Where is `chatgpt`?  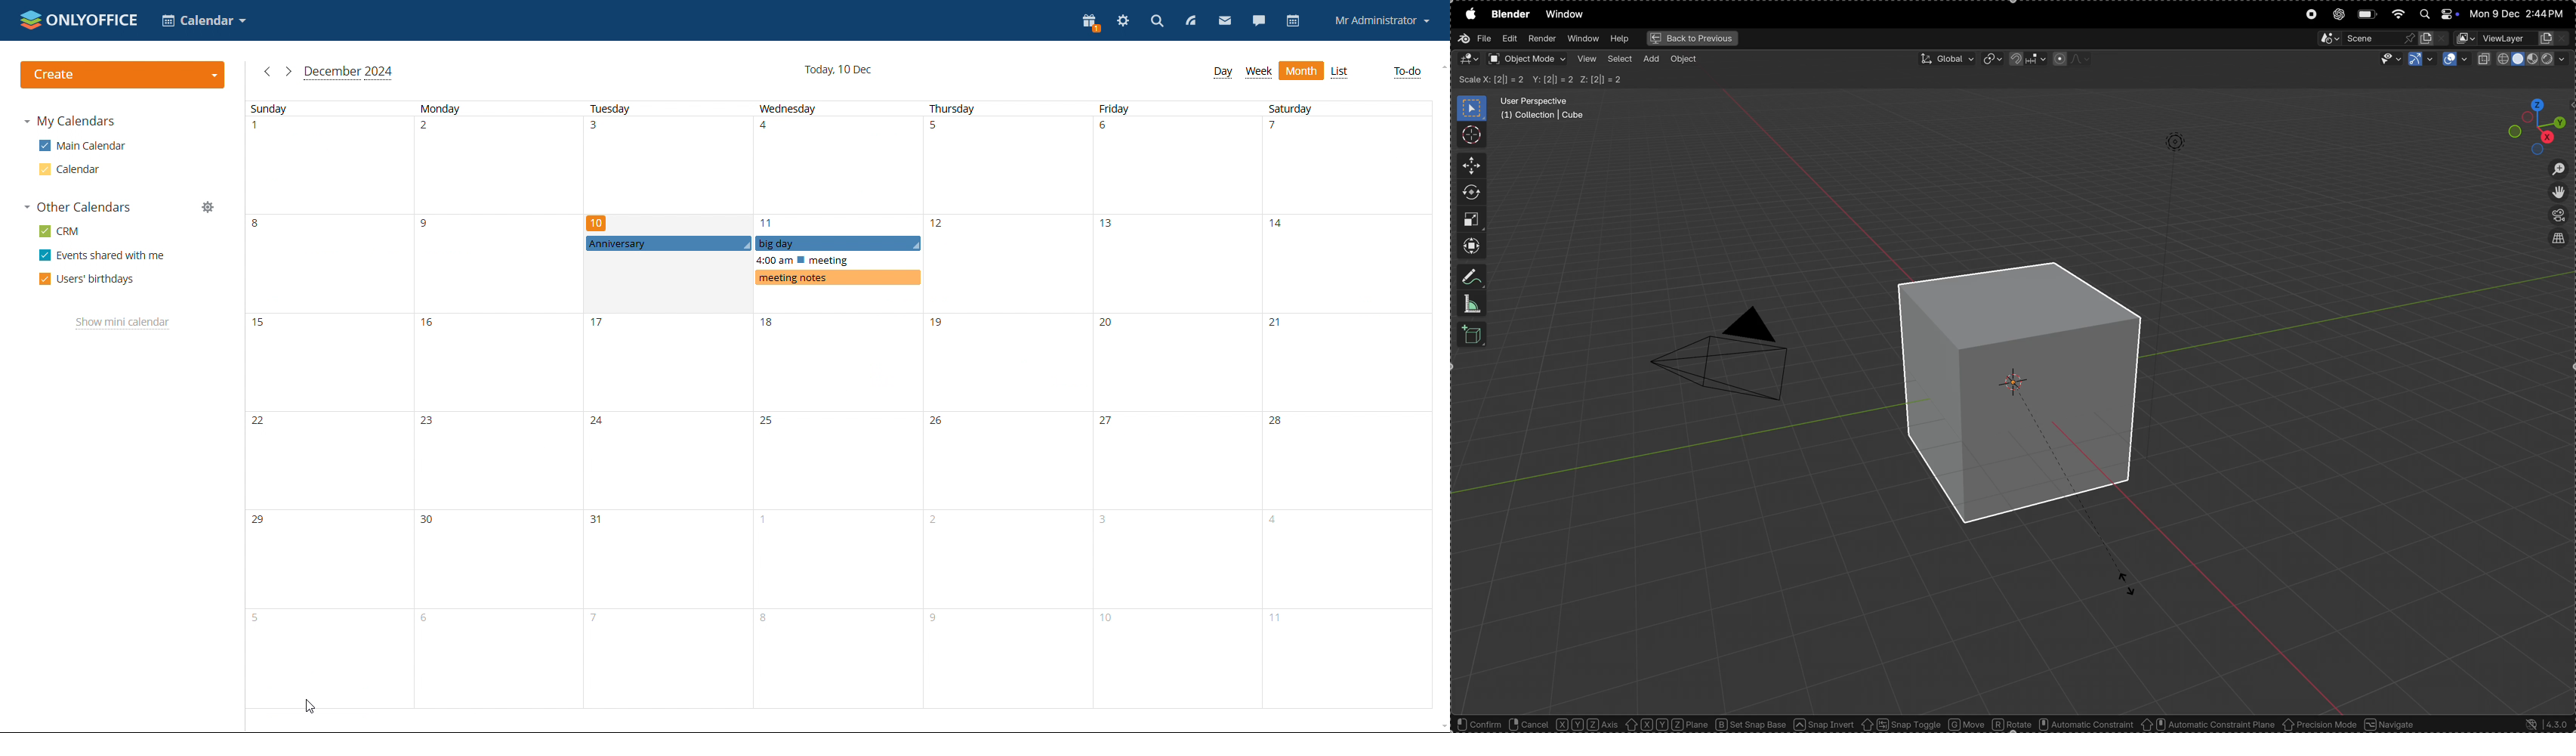
chatgpt is located at coordinates (2339, 15).